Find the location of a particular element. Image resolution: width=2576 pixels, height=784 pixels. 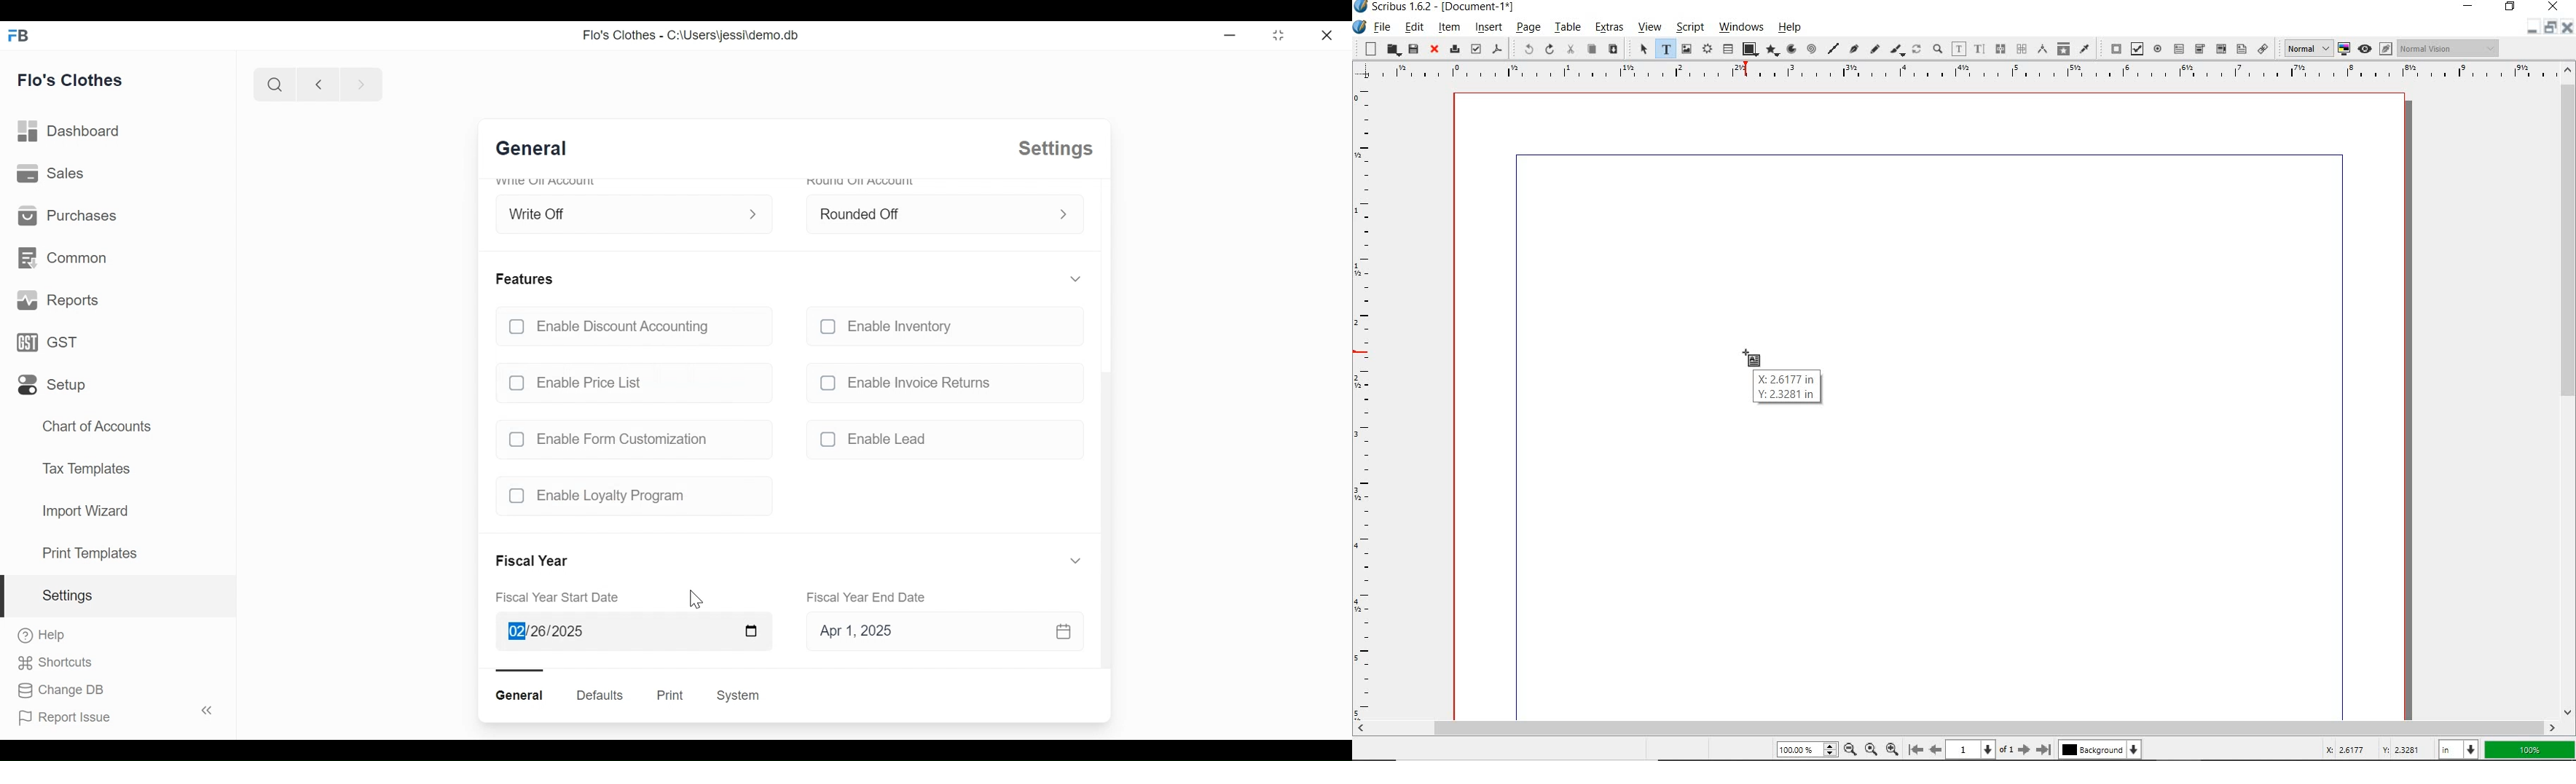

Change DB is located at coordinates (61, 691).